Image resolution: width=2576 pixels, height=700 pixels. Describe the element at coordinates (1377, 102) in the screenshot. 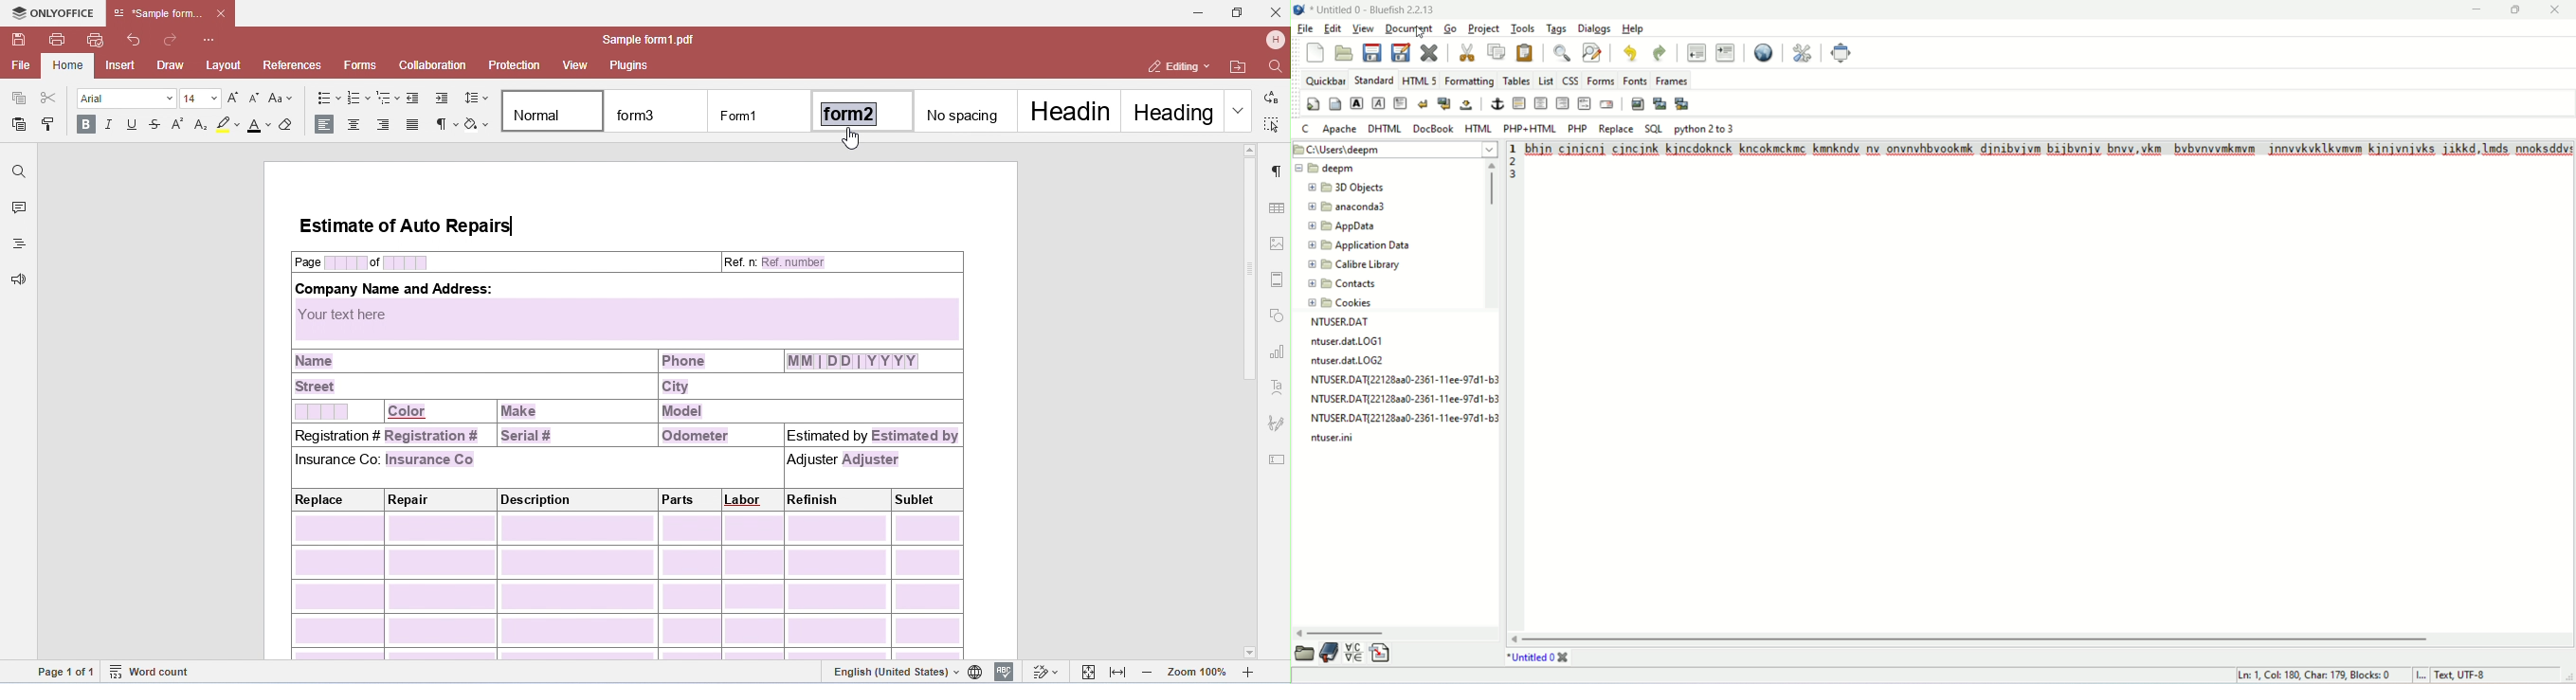

I see `emphasize` at that location.